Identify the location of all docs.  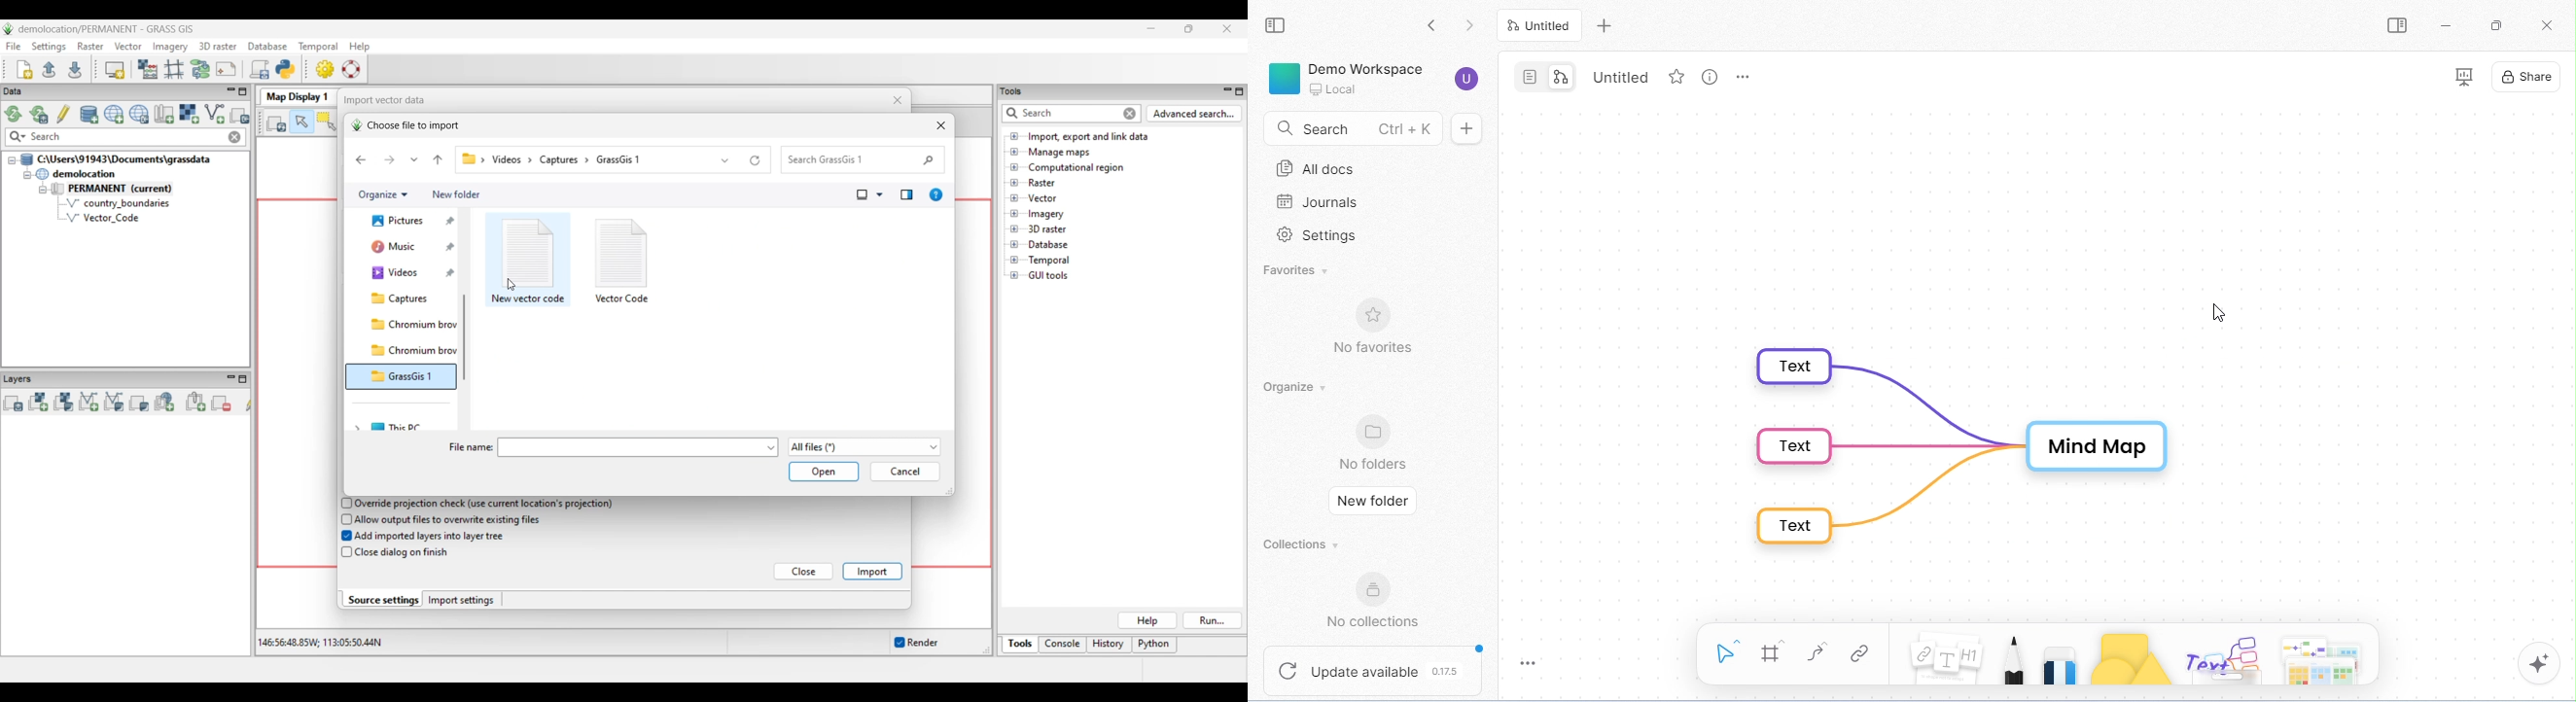
(1323, 168).